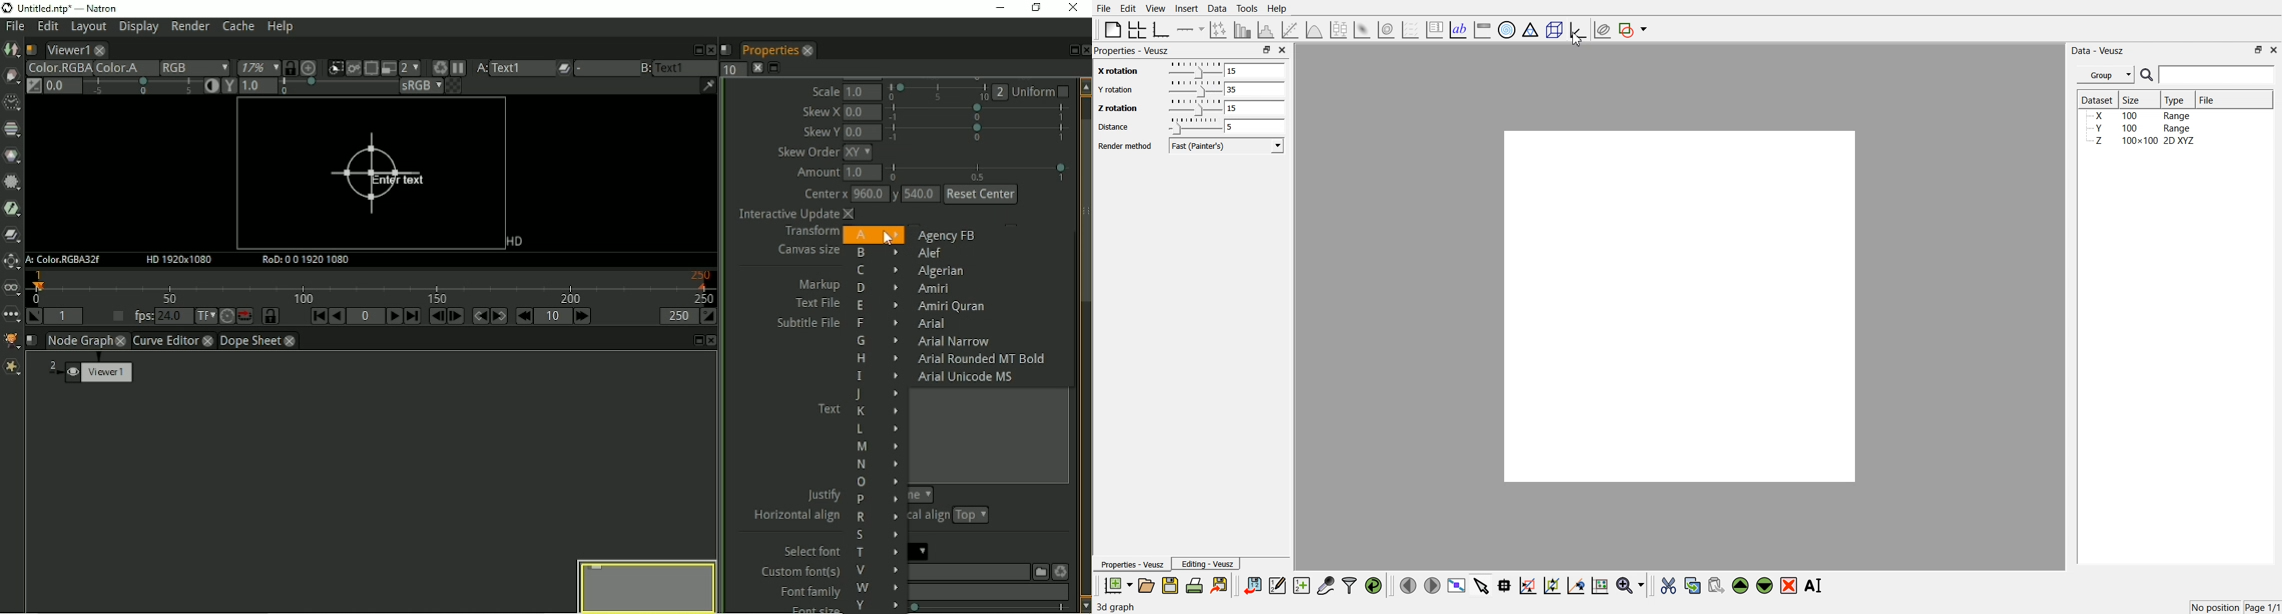 The image size is (2296, 616). Describe the element at coordinates (1289, 30) in the screenshot. I see `Fit a function of data` at that location.